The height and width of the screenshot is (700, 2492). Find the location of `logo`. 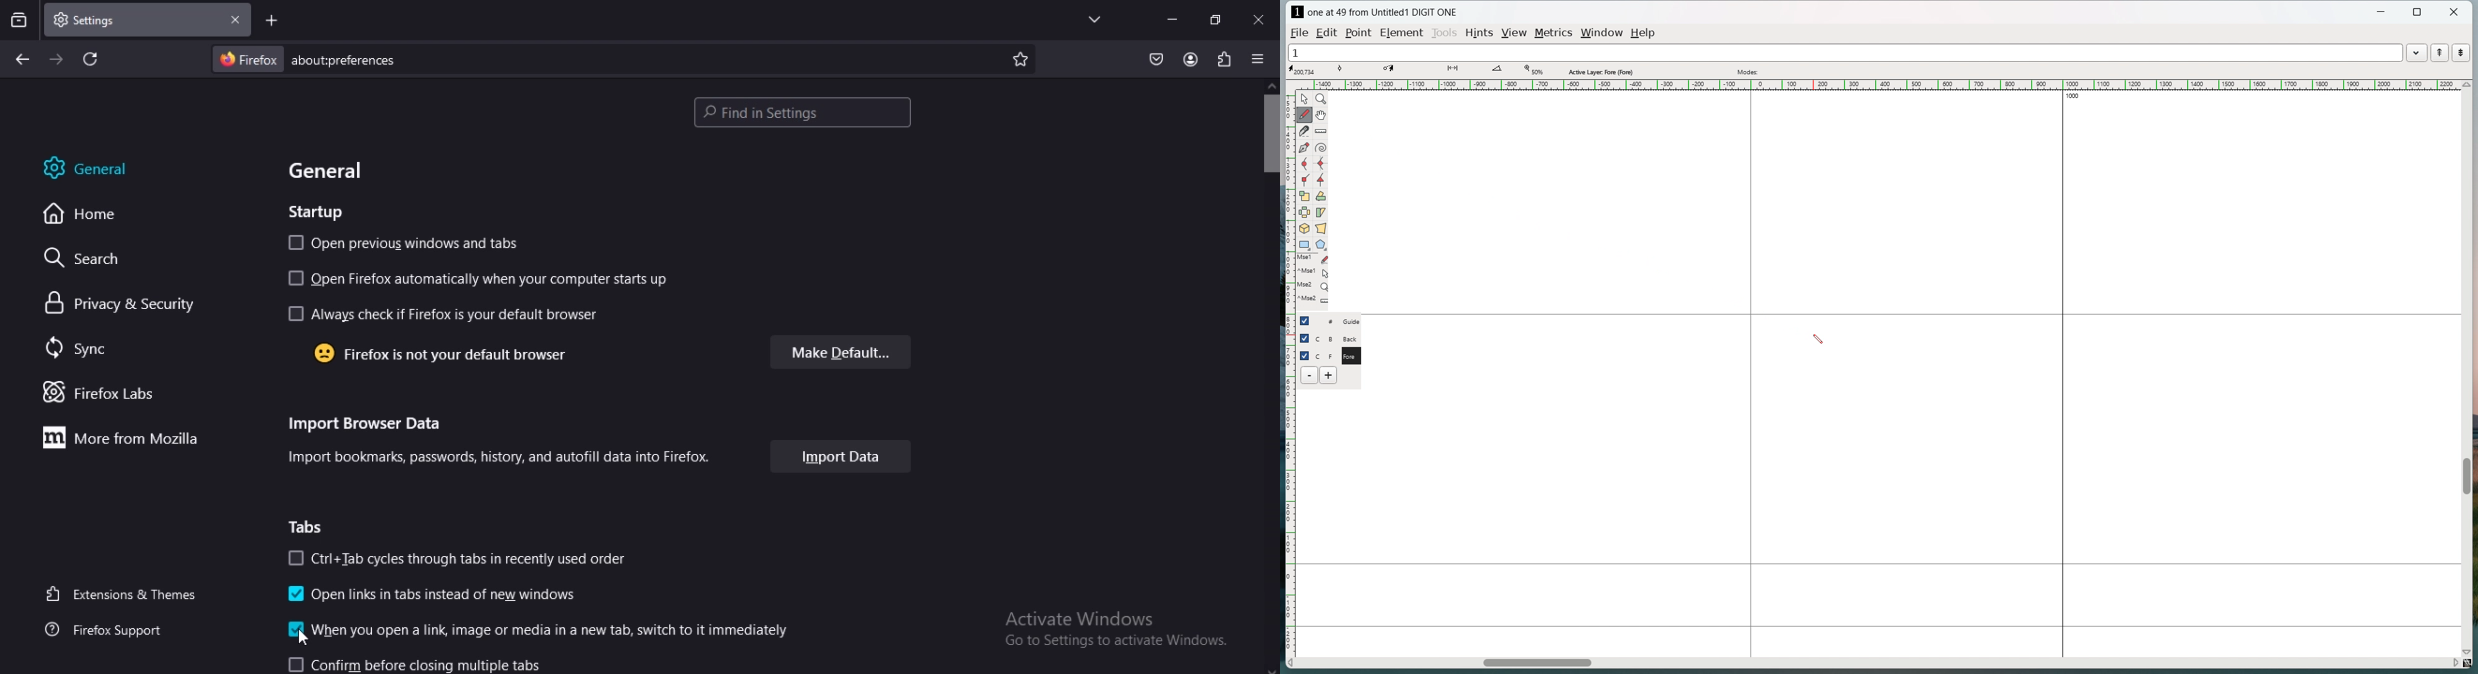

logo is located at coordinates (1297, 12).